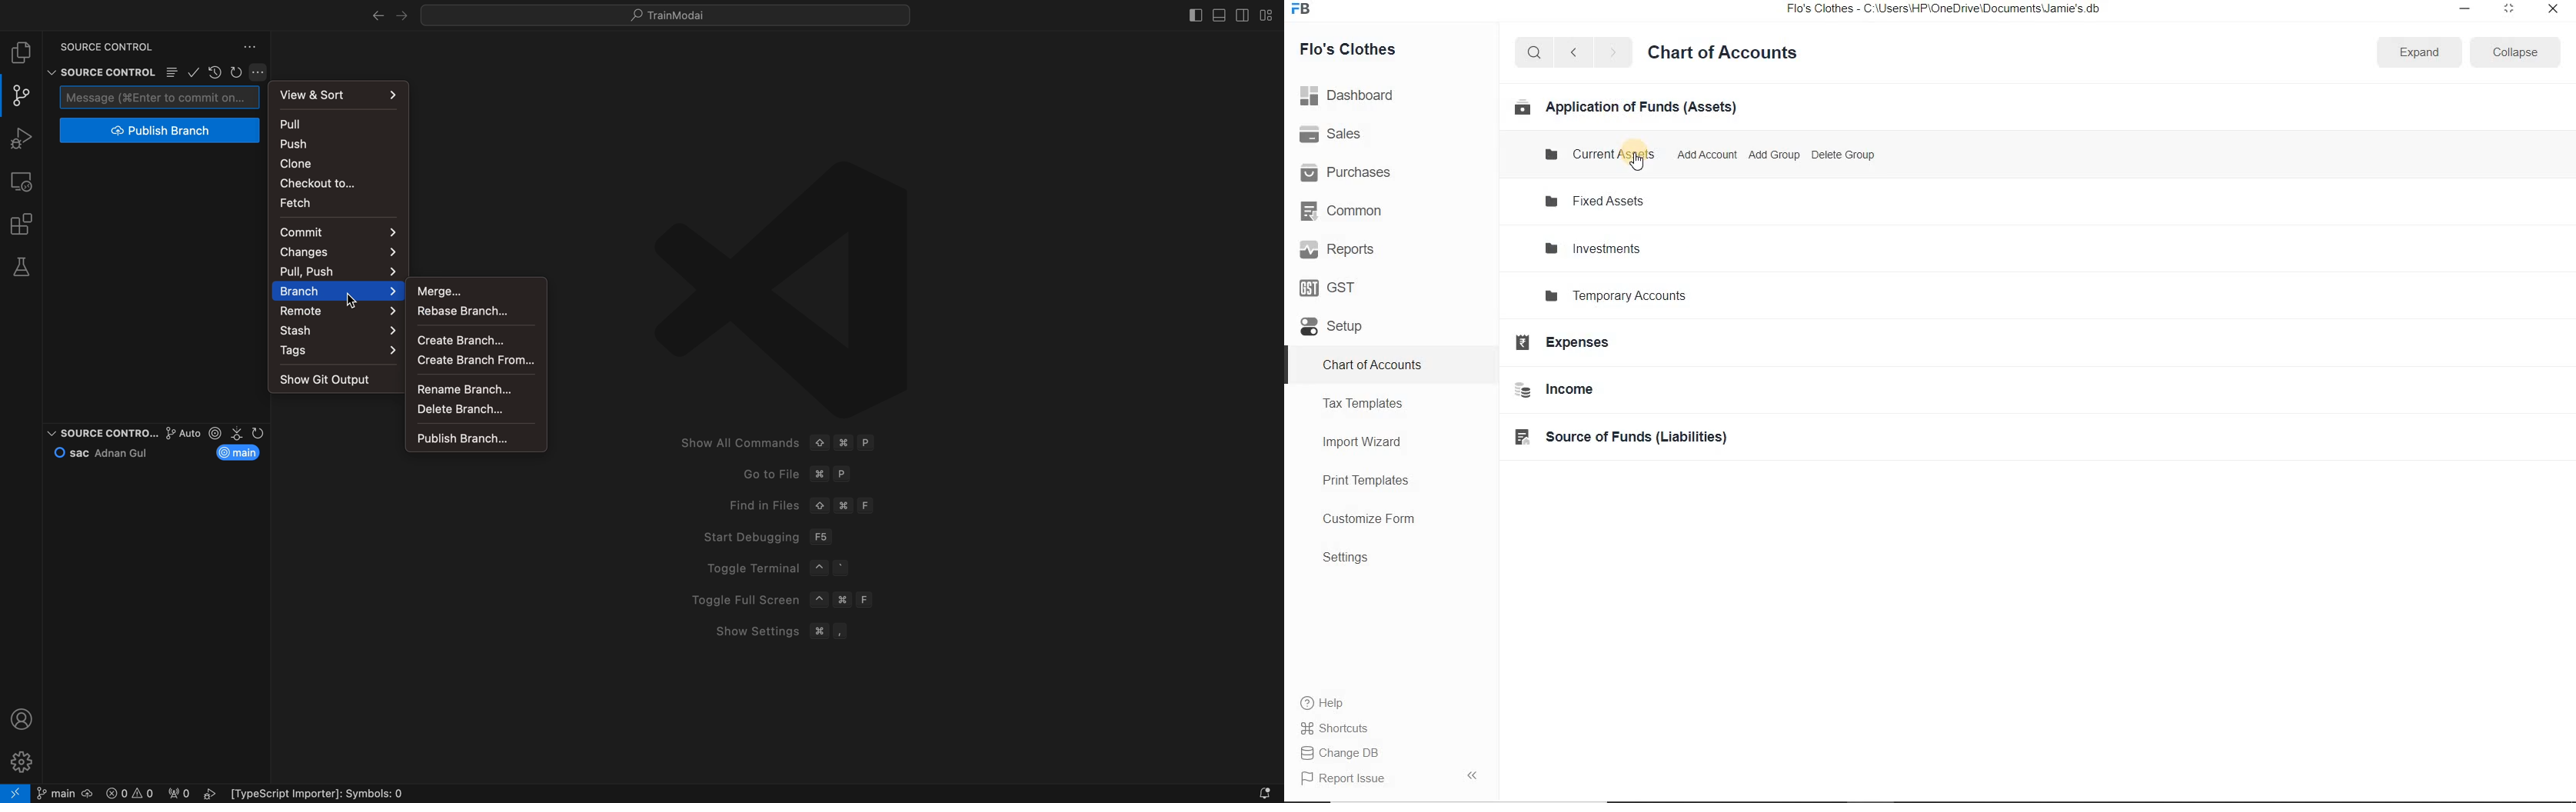 The width and height of the screenshot is (2576, 812). What do you see at coordinates (340, 290) in the screenshot?
I see `` at bounding box center [340, 290].